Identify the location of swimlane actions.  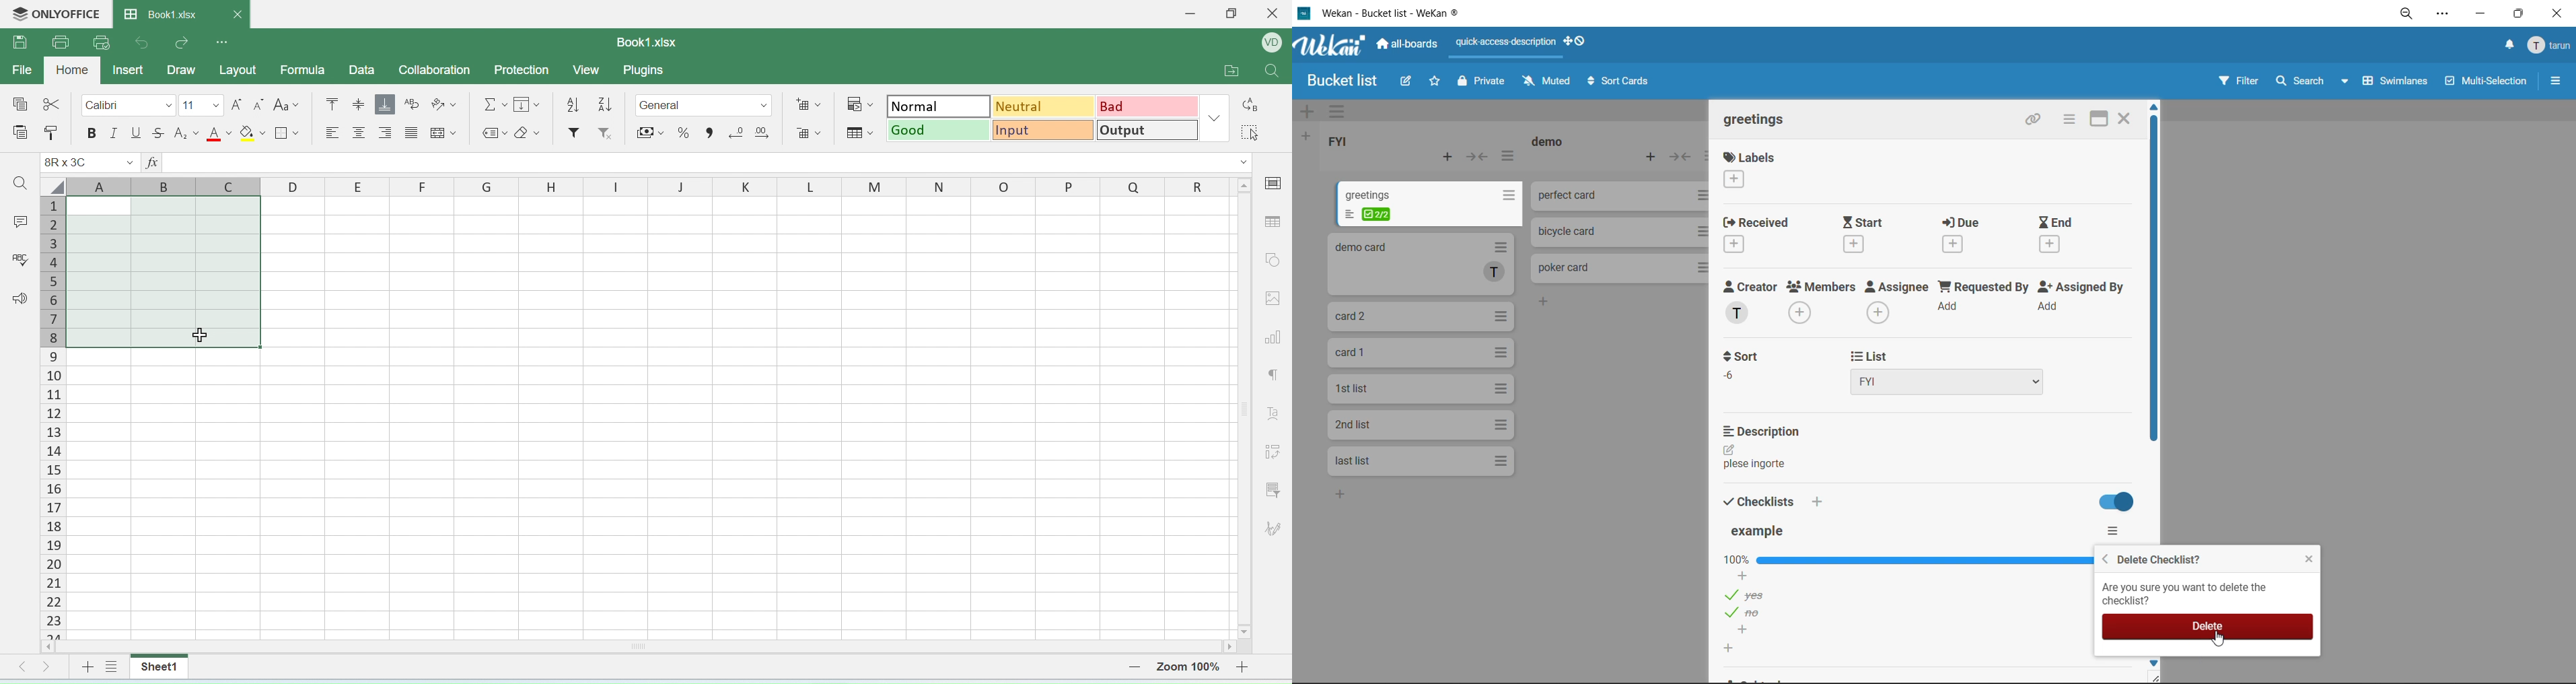
(1342, 111).